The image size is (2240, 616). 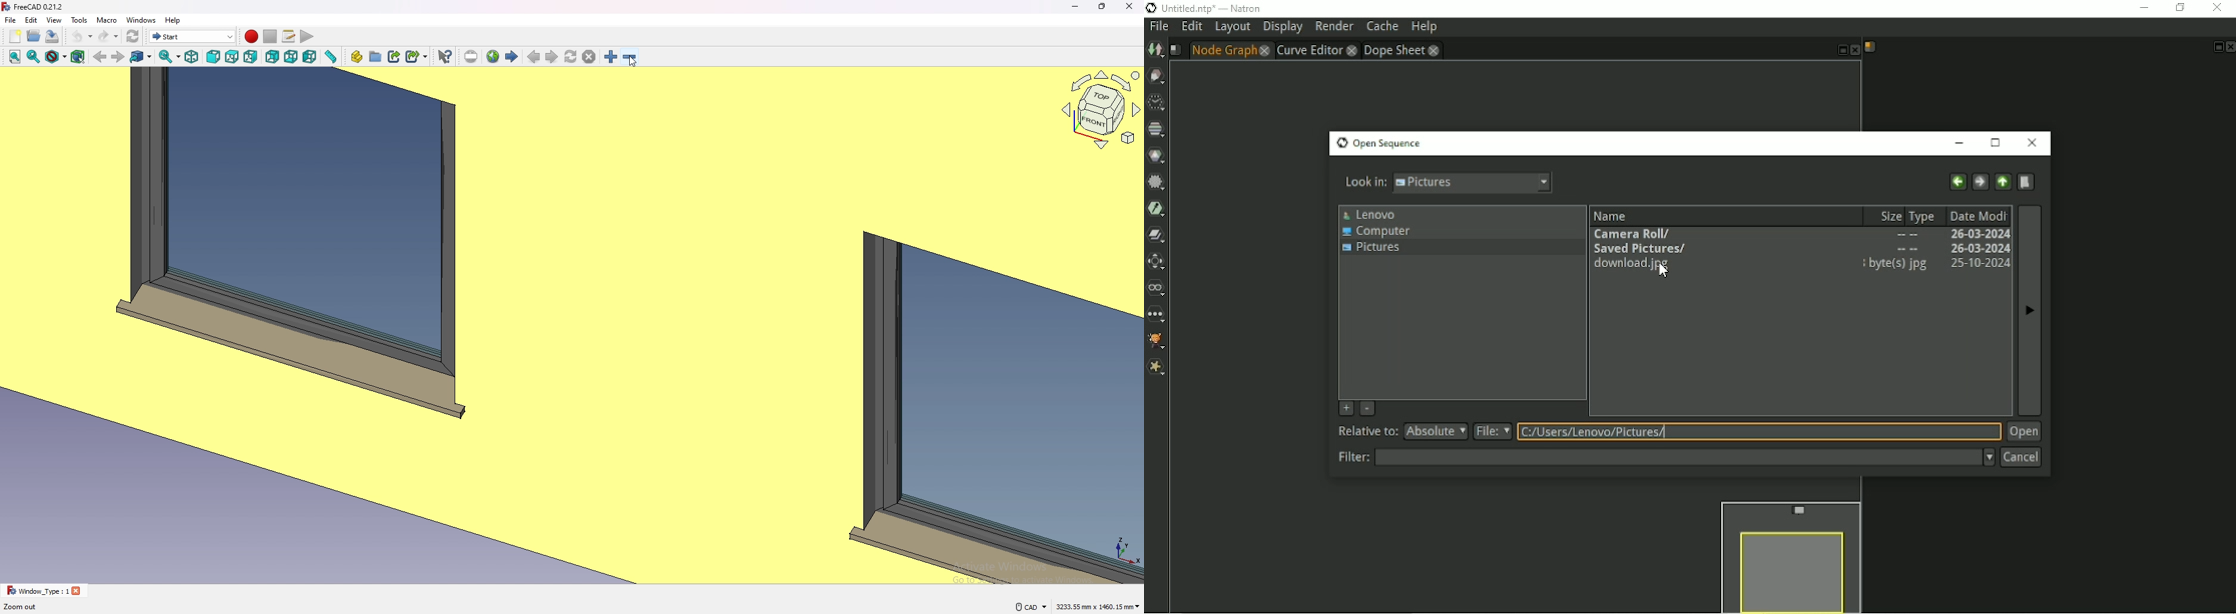 I want to click on make link, so click(x=395, y=56).